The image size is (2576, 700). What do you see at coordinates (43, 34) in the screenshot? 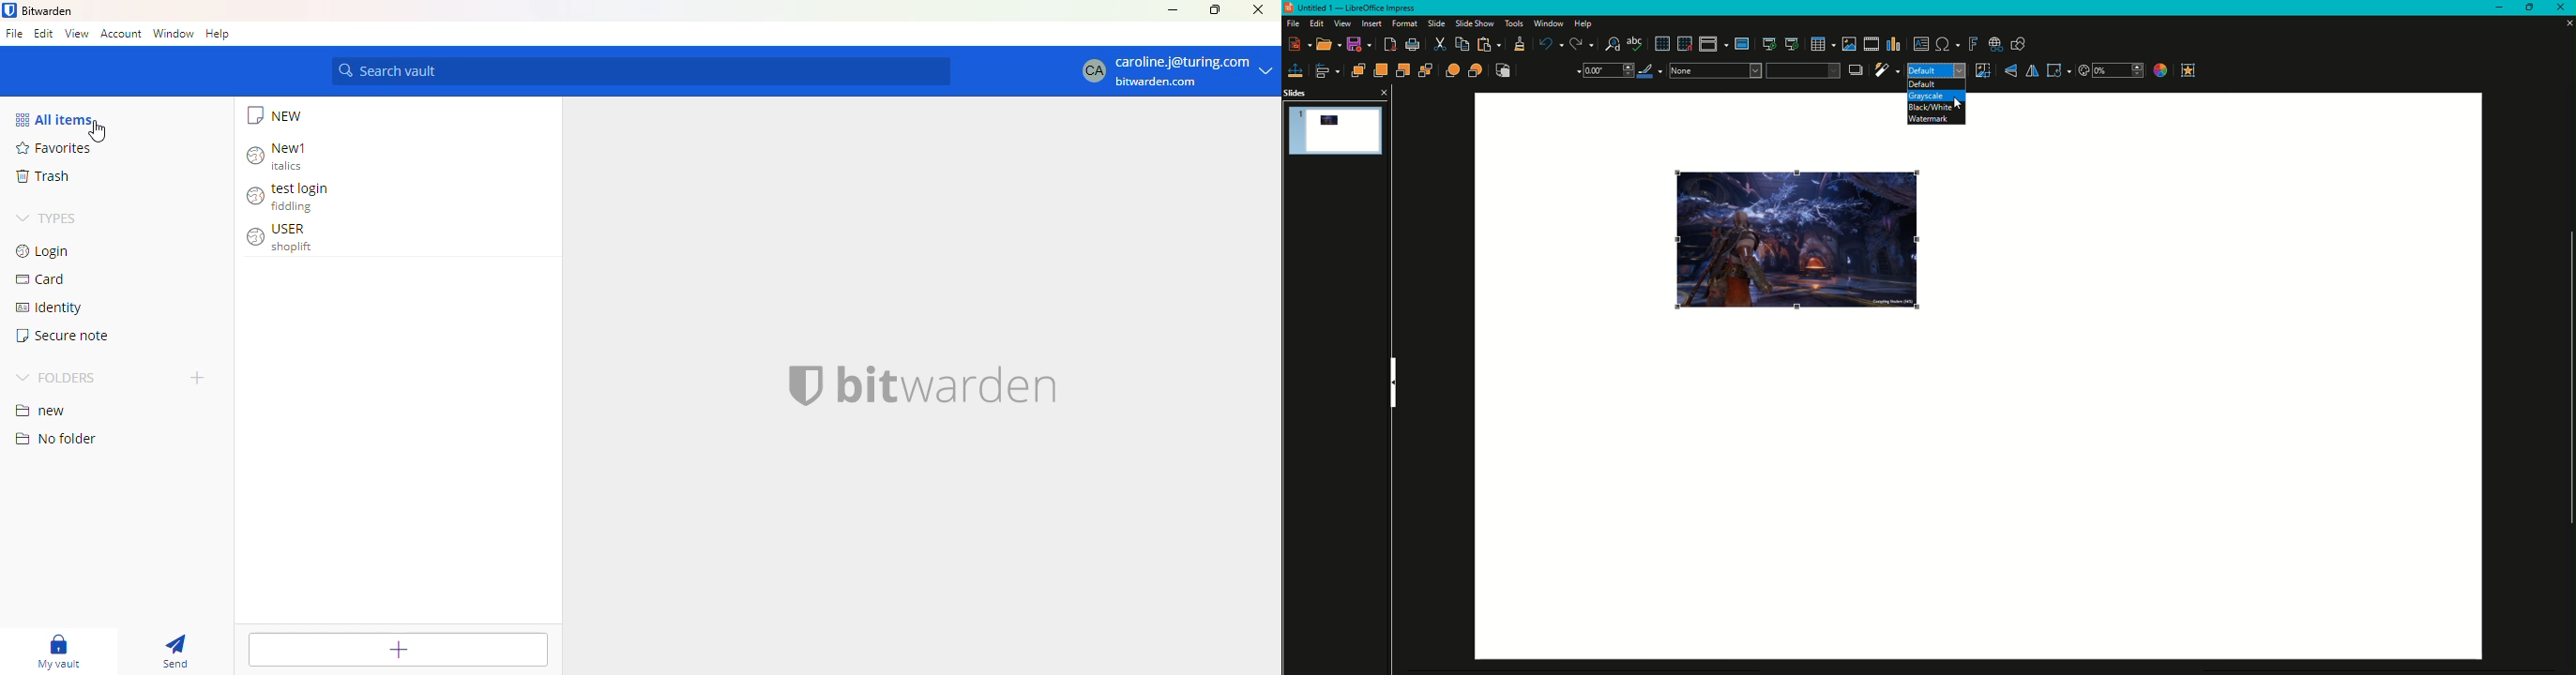
I see `edit` at bounding box center [43, 34].